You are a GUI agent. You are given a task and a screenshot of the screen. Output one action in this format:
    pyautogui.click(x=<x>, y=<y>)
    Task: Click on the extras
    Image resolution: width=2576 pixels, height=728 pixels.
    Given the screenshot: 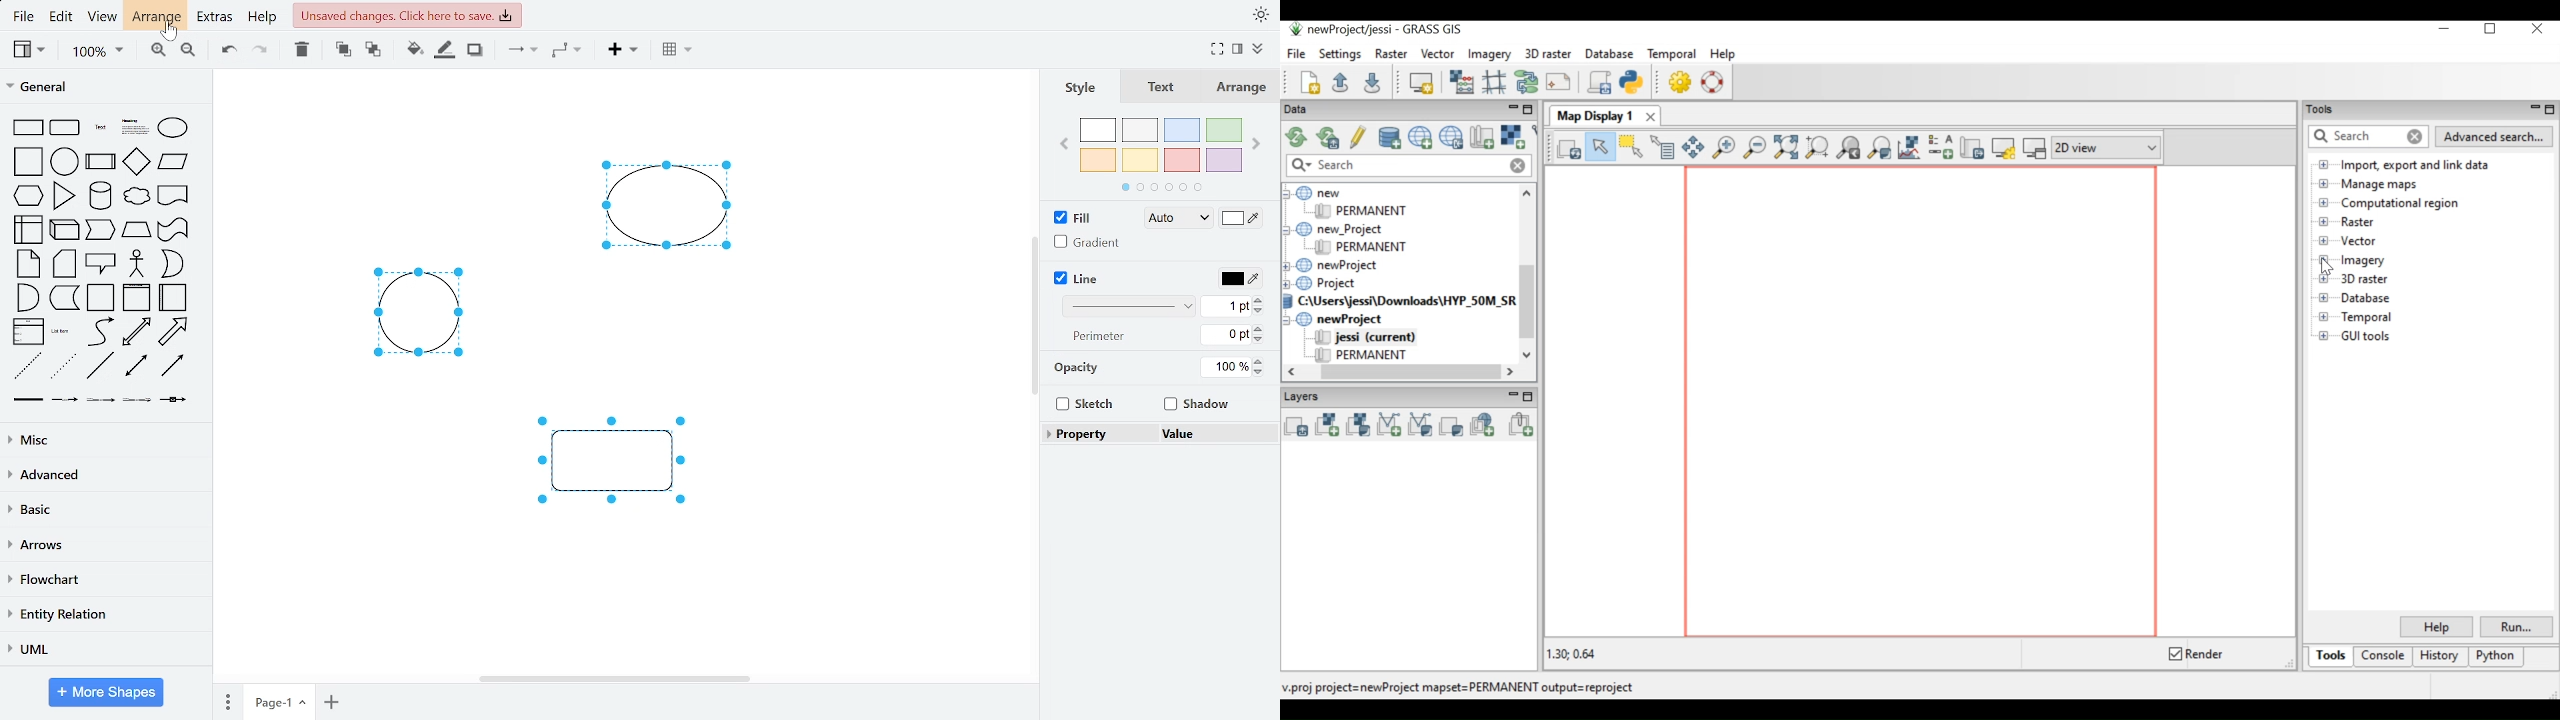 What is the action you would take?
    pyautogui.click(x=216, y=19)
    